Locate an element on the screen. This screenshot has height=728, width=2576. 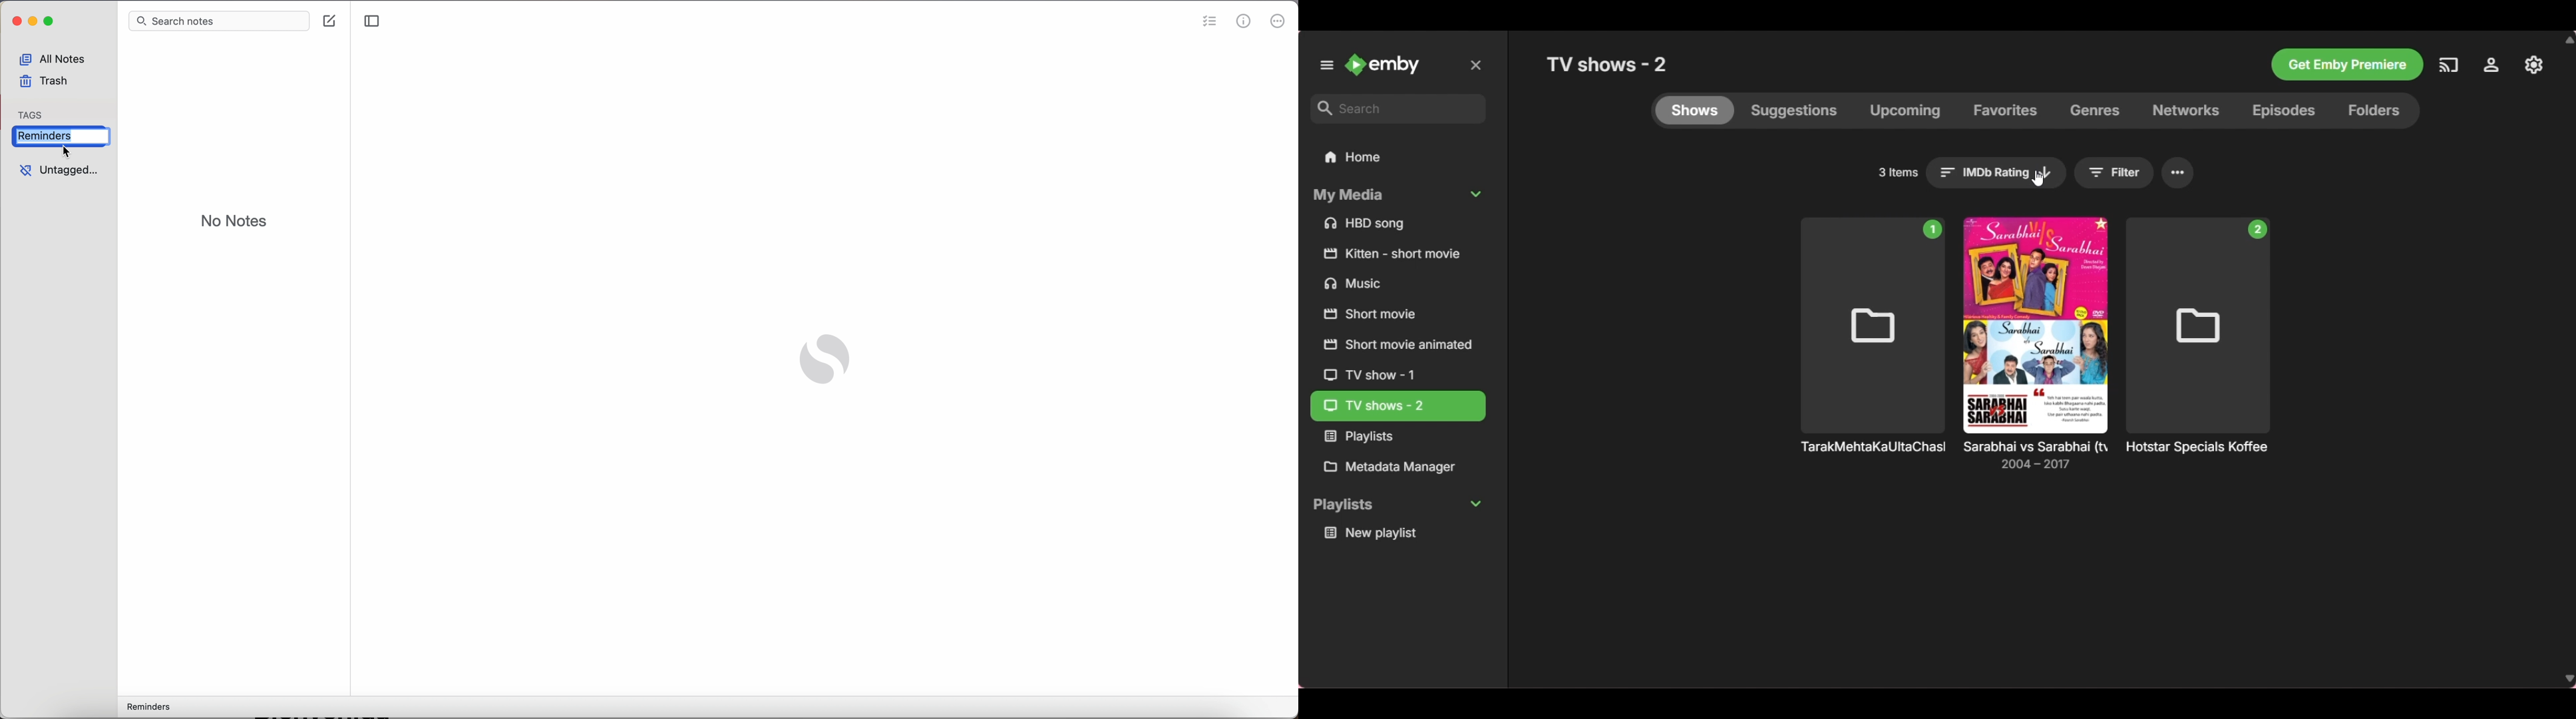
 is located at coordinates (1872, 339).